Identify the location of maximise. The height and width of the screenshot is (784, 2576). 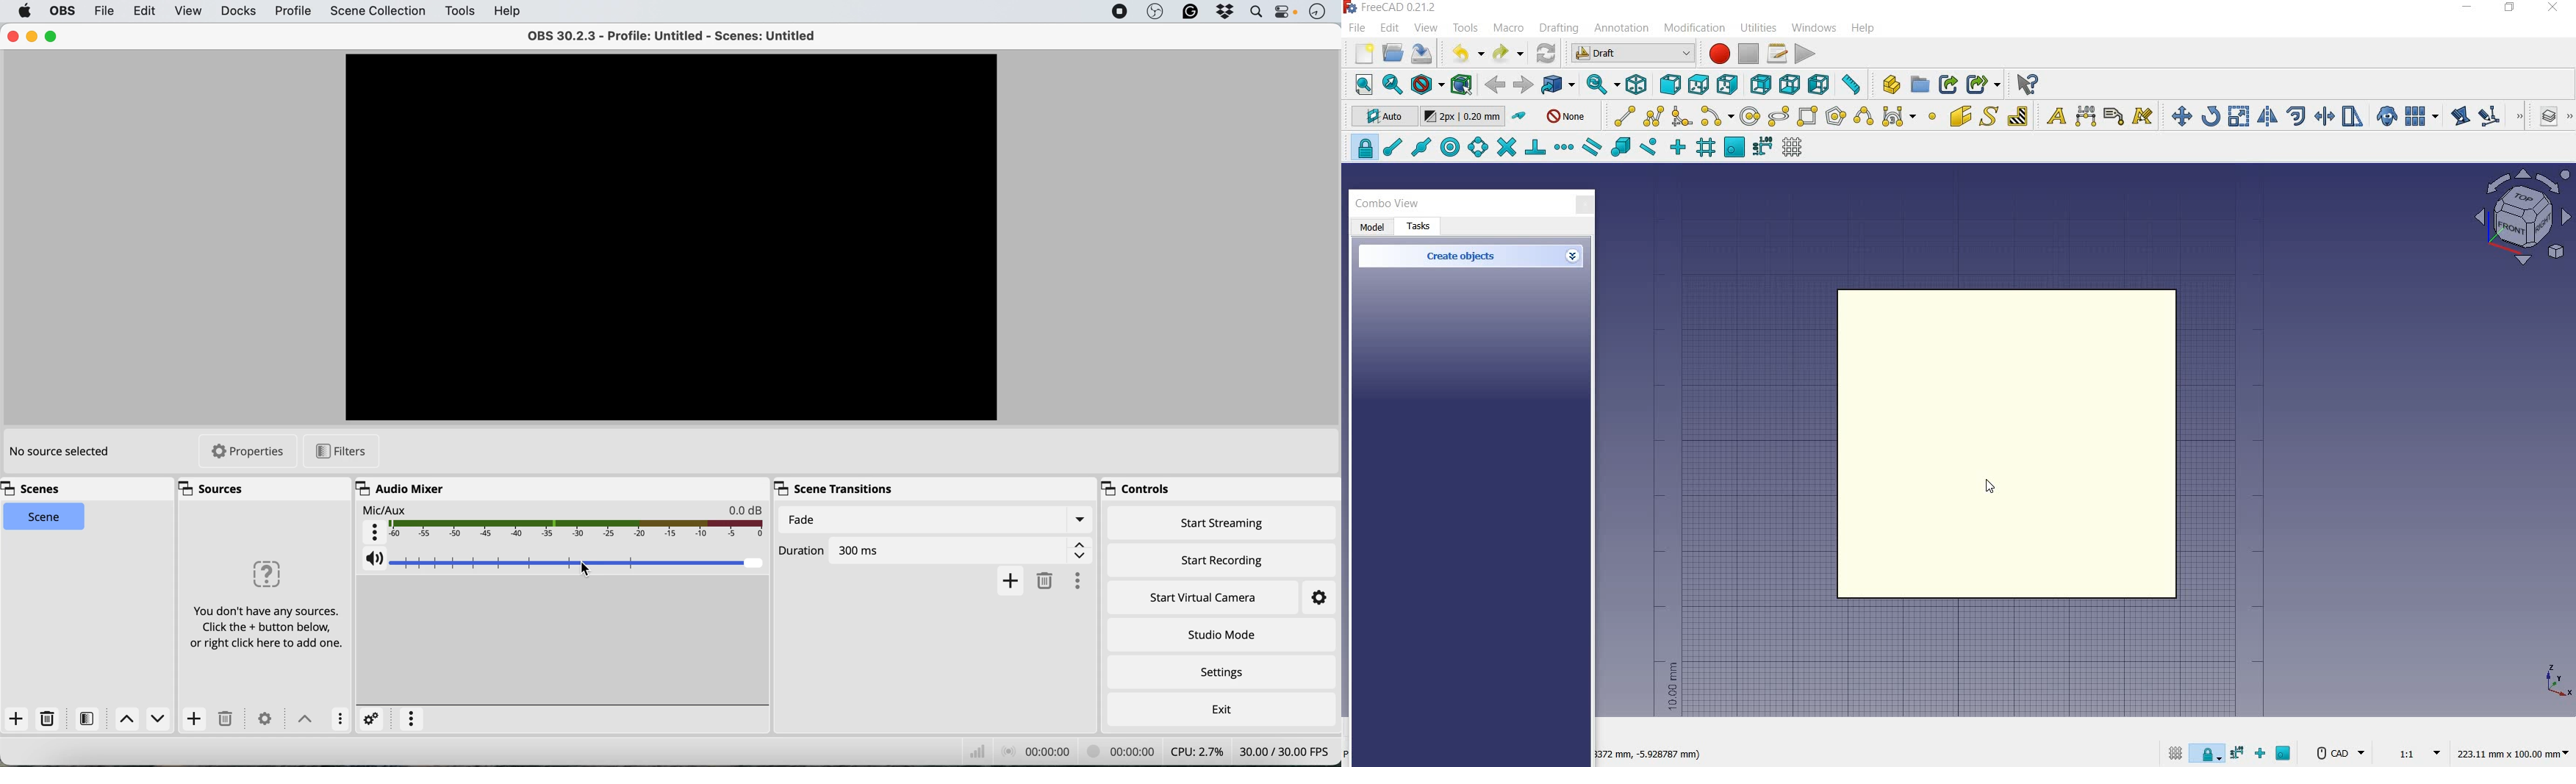
(52, 38).